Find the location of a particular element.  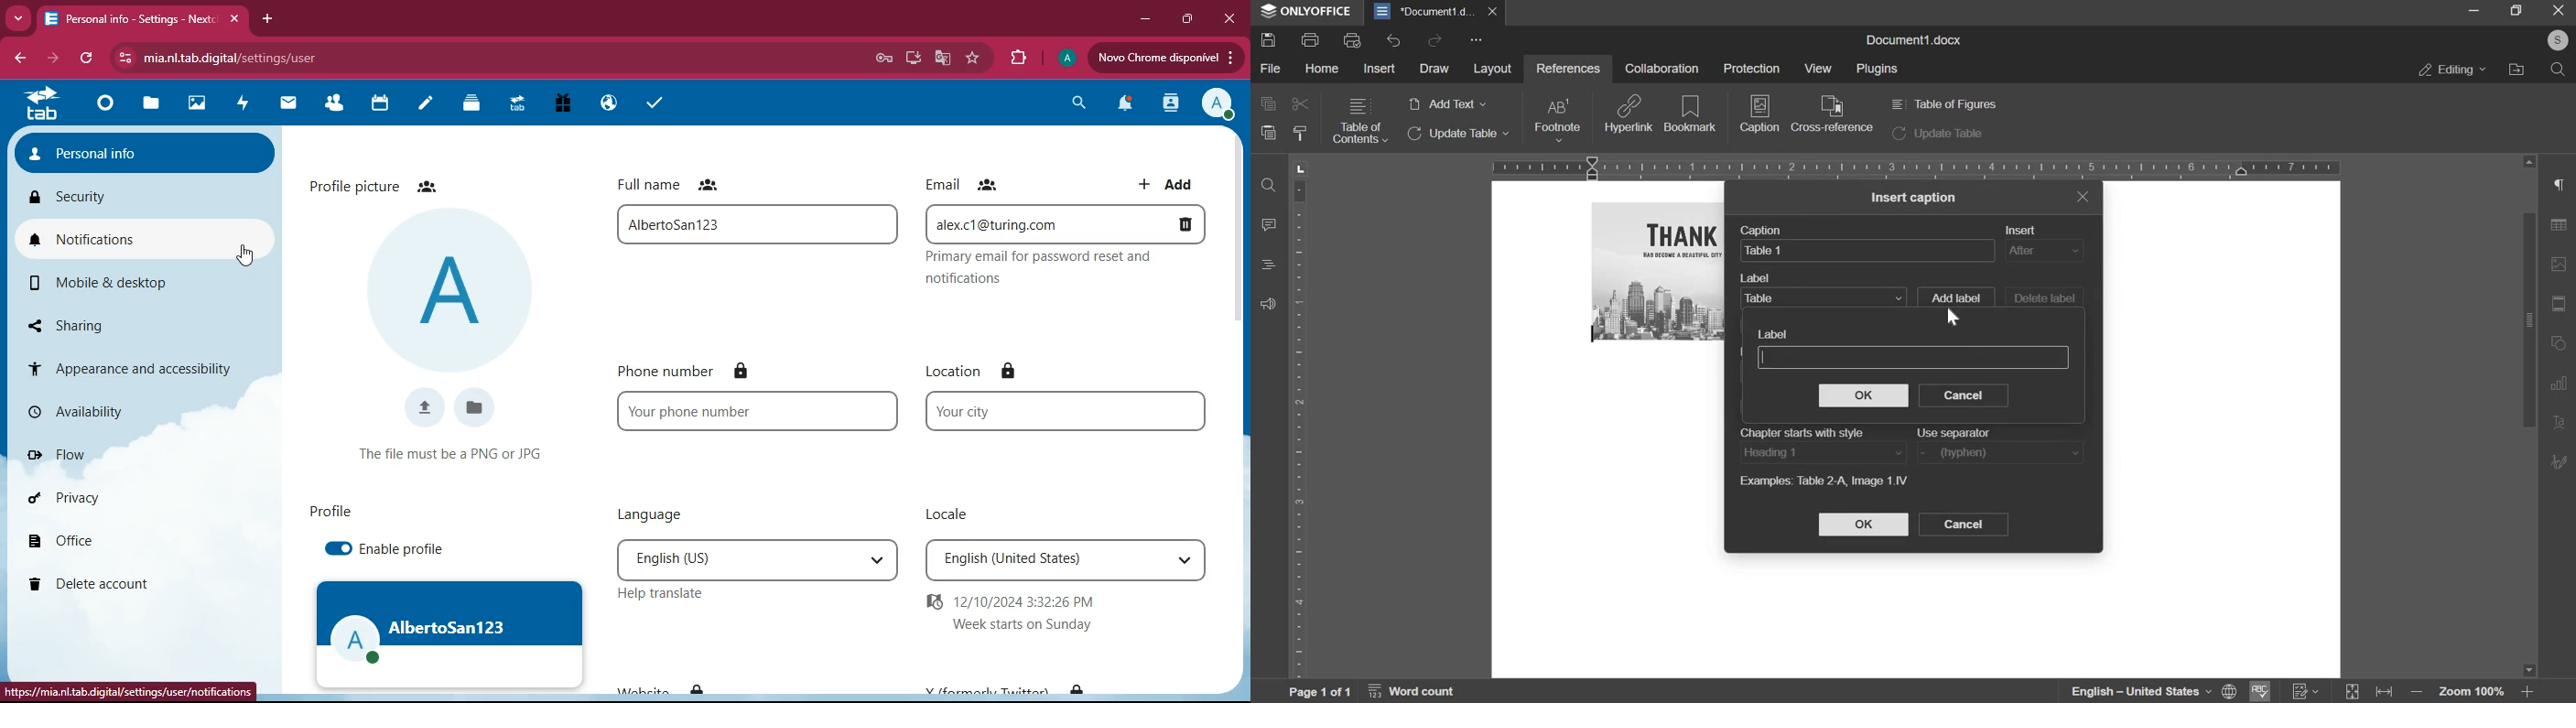

mobile is located at coordinates (121, 282).